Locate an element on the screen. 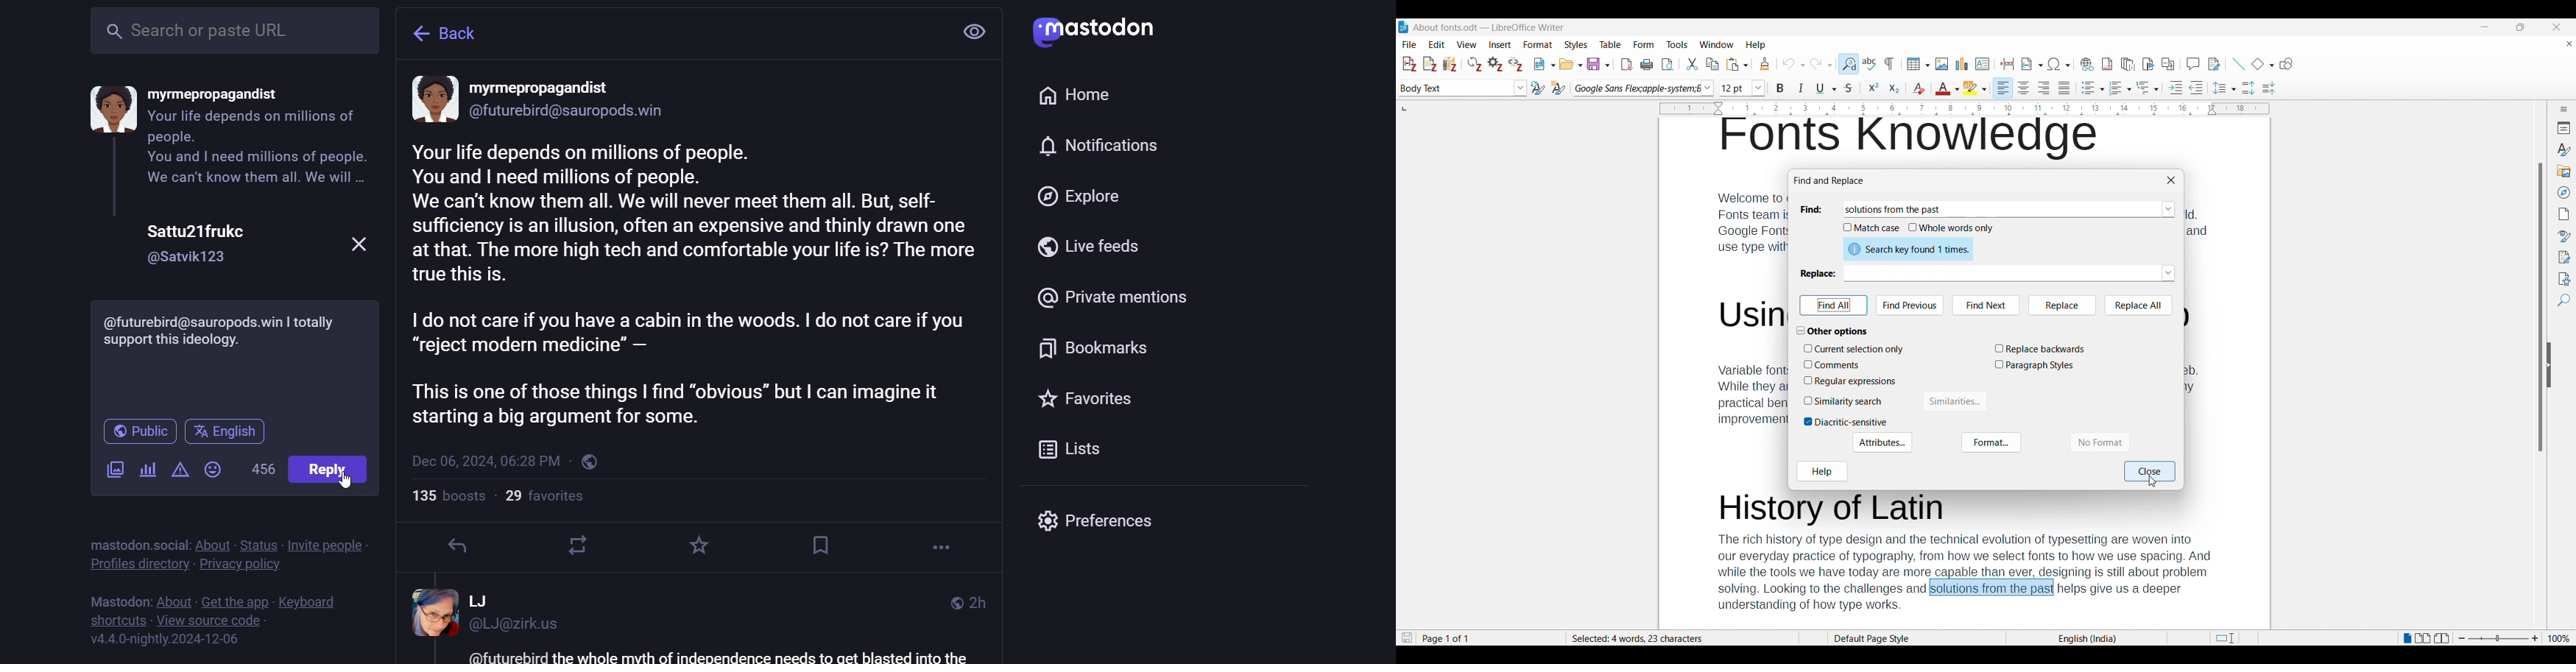 This screenshot has height=672, width=2576. Close interface is located at coordinates (2557, 27).